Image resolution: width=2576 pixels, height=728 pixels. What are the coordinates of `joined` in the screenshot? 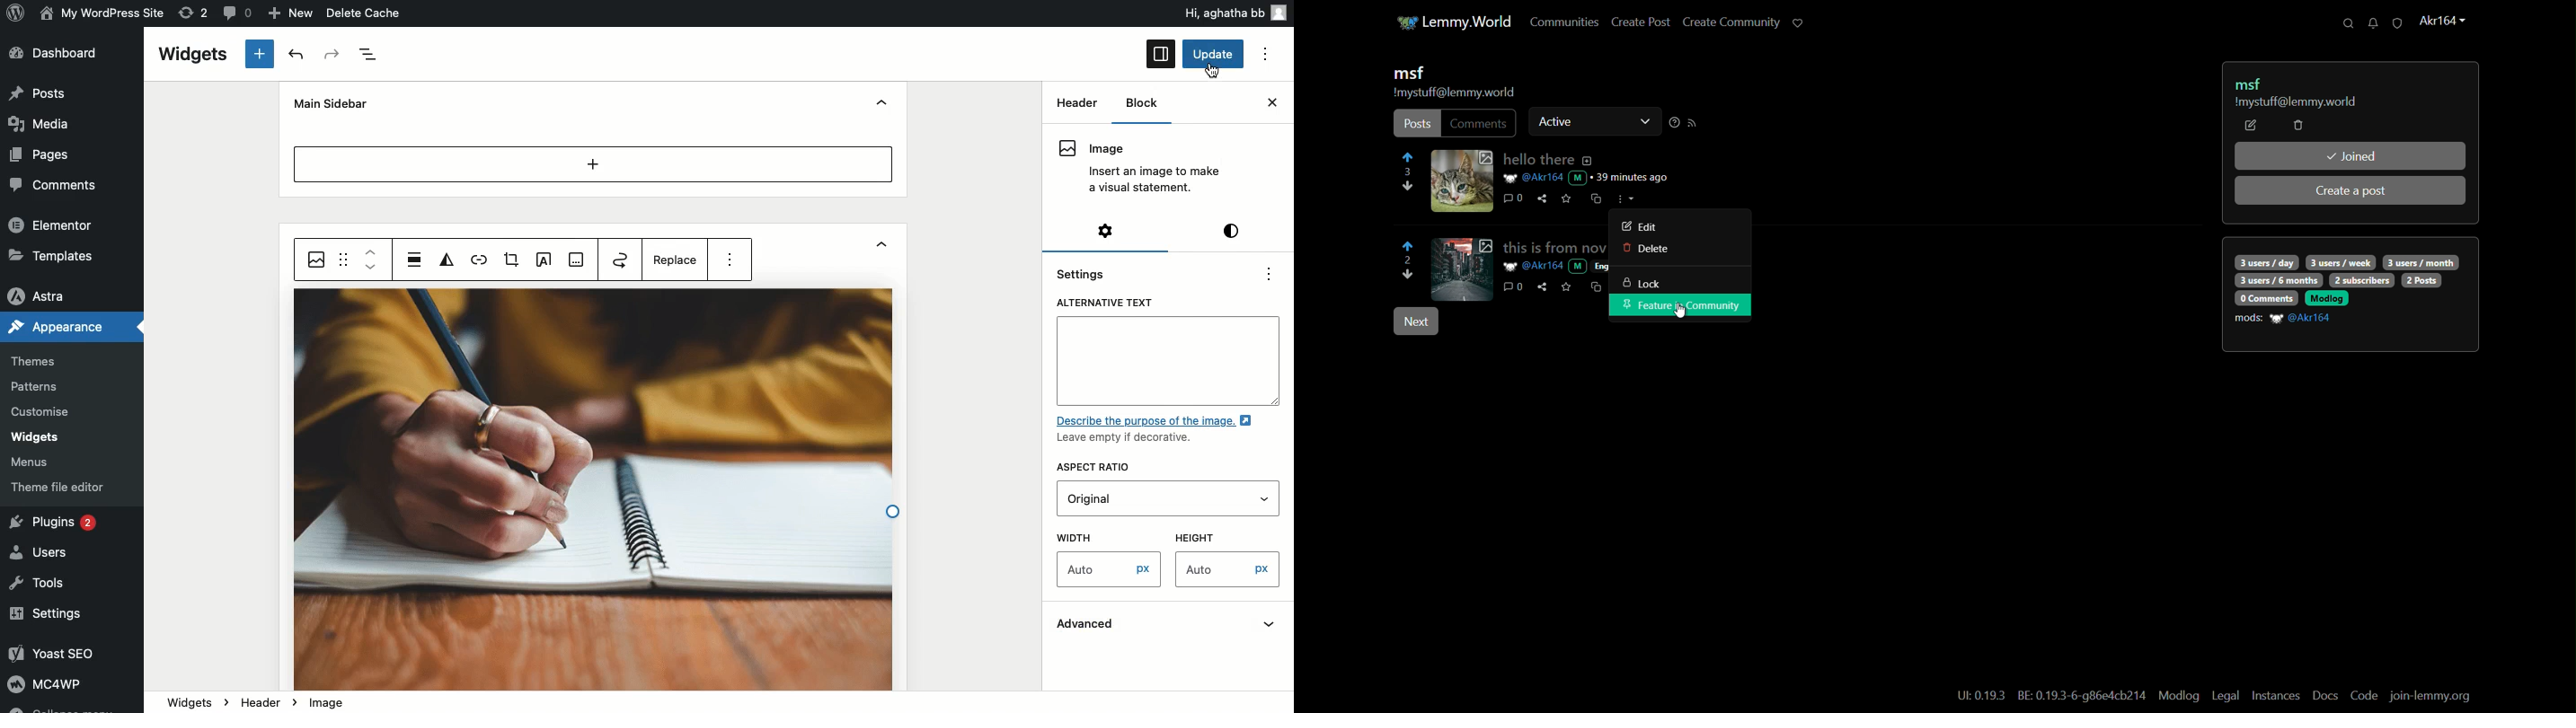 It's located at (2351, 156).